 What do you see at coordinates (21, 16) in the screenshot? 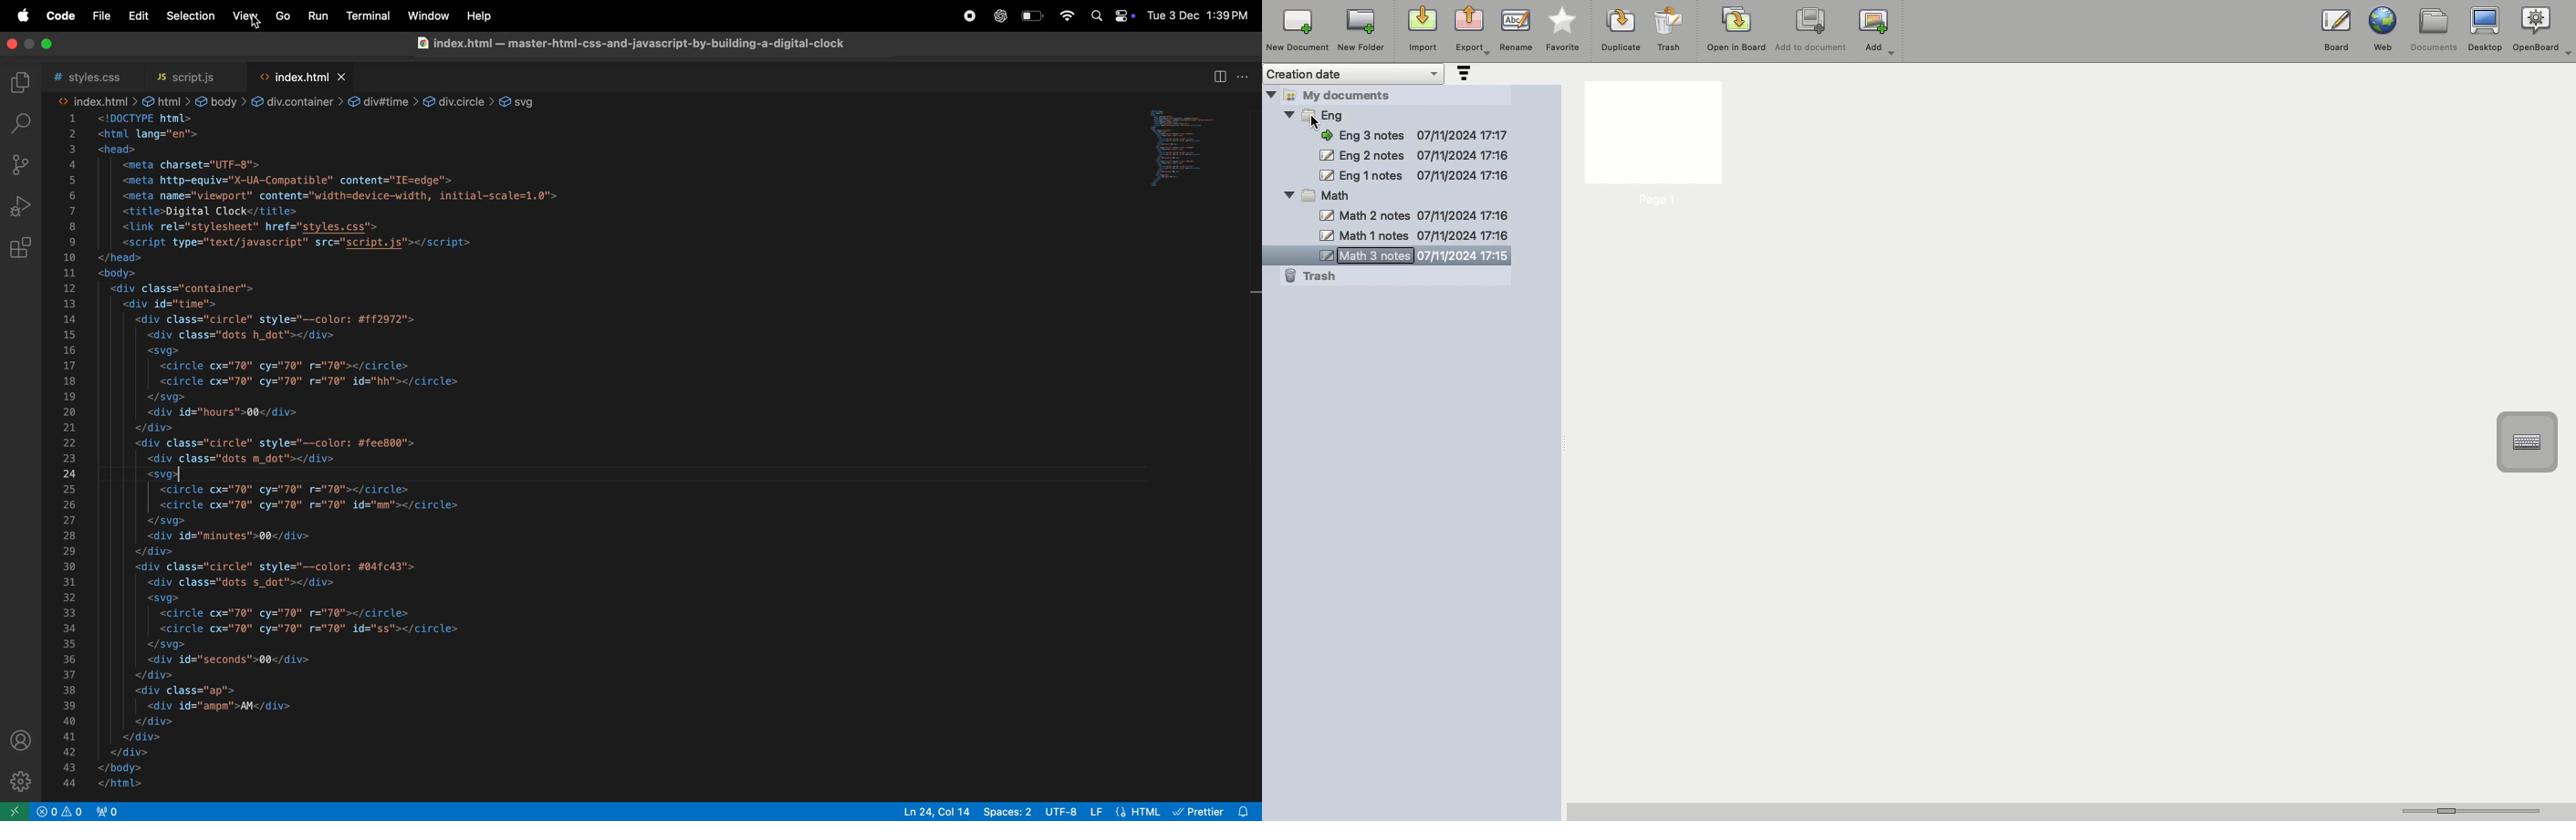
I see `apple menu` at bounding box center [21, 16].